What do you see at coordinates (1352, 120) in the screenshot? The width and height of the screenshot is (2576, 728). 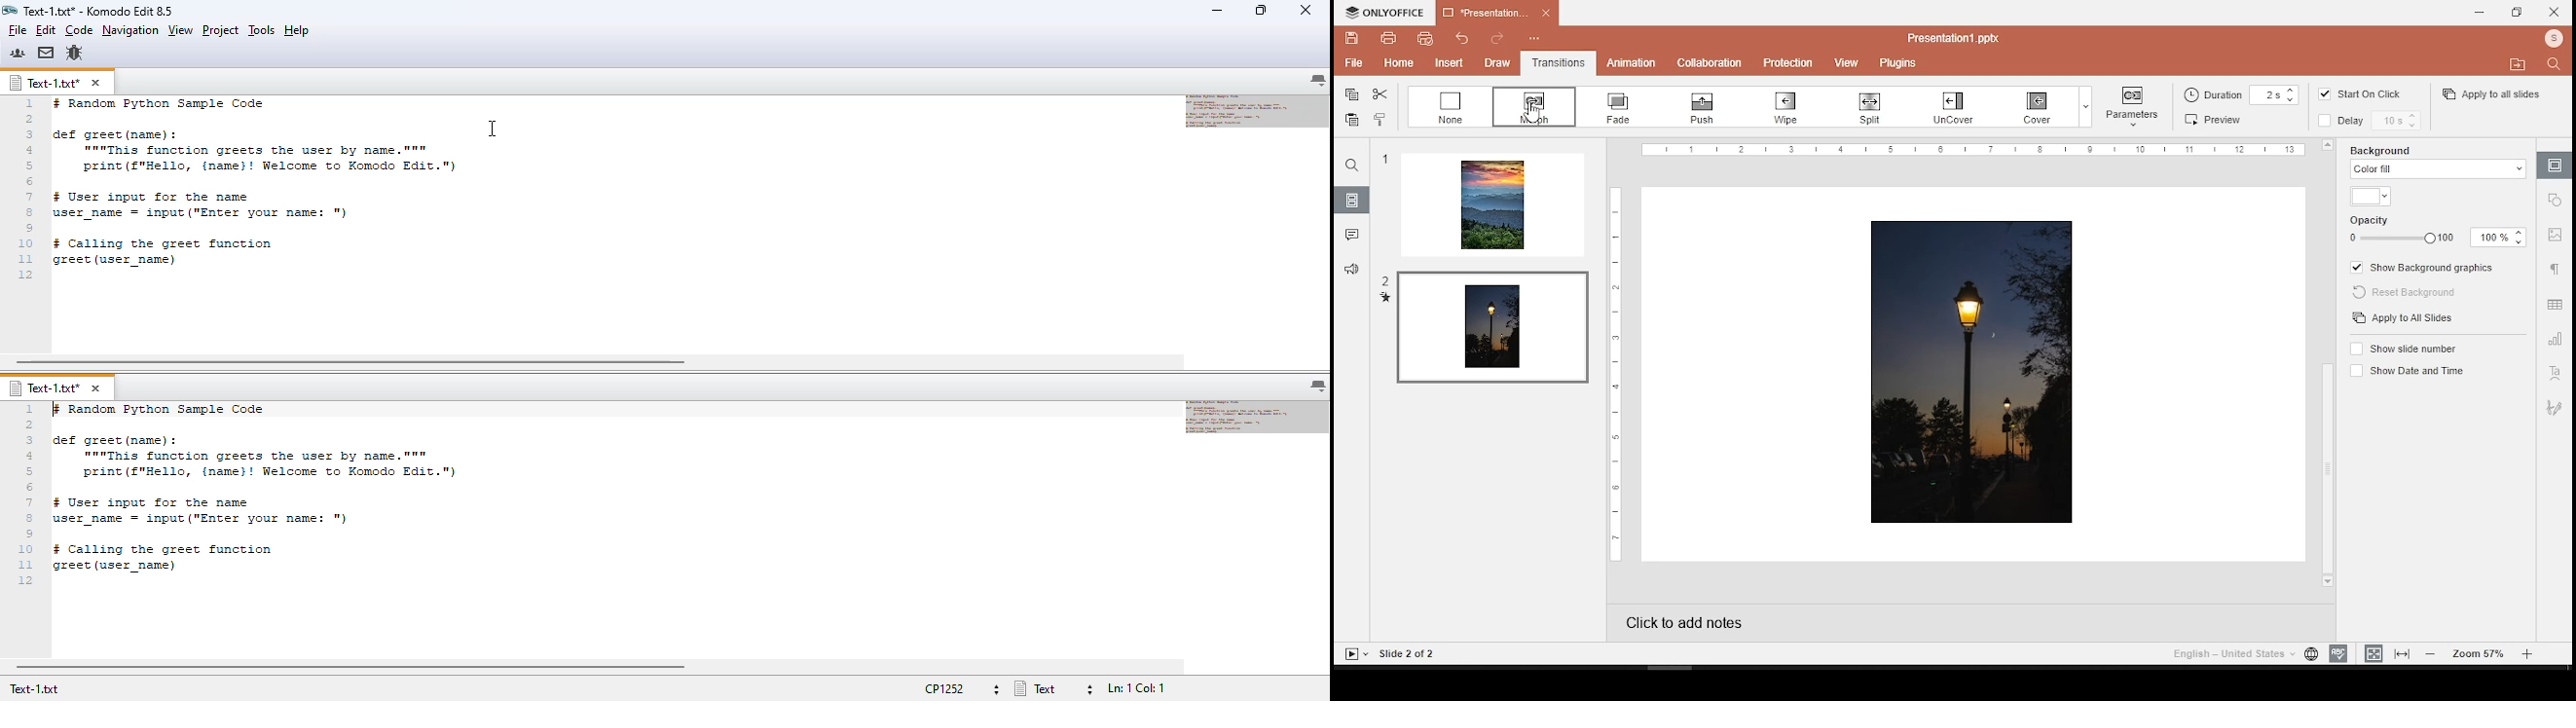 I see `paste` at bounding box center [1352, 120].